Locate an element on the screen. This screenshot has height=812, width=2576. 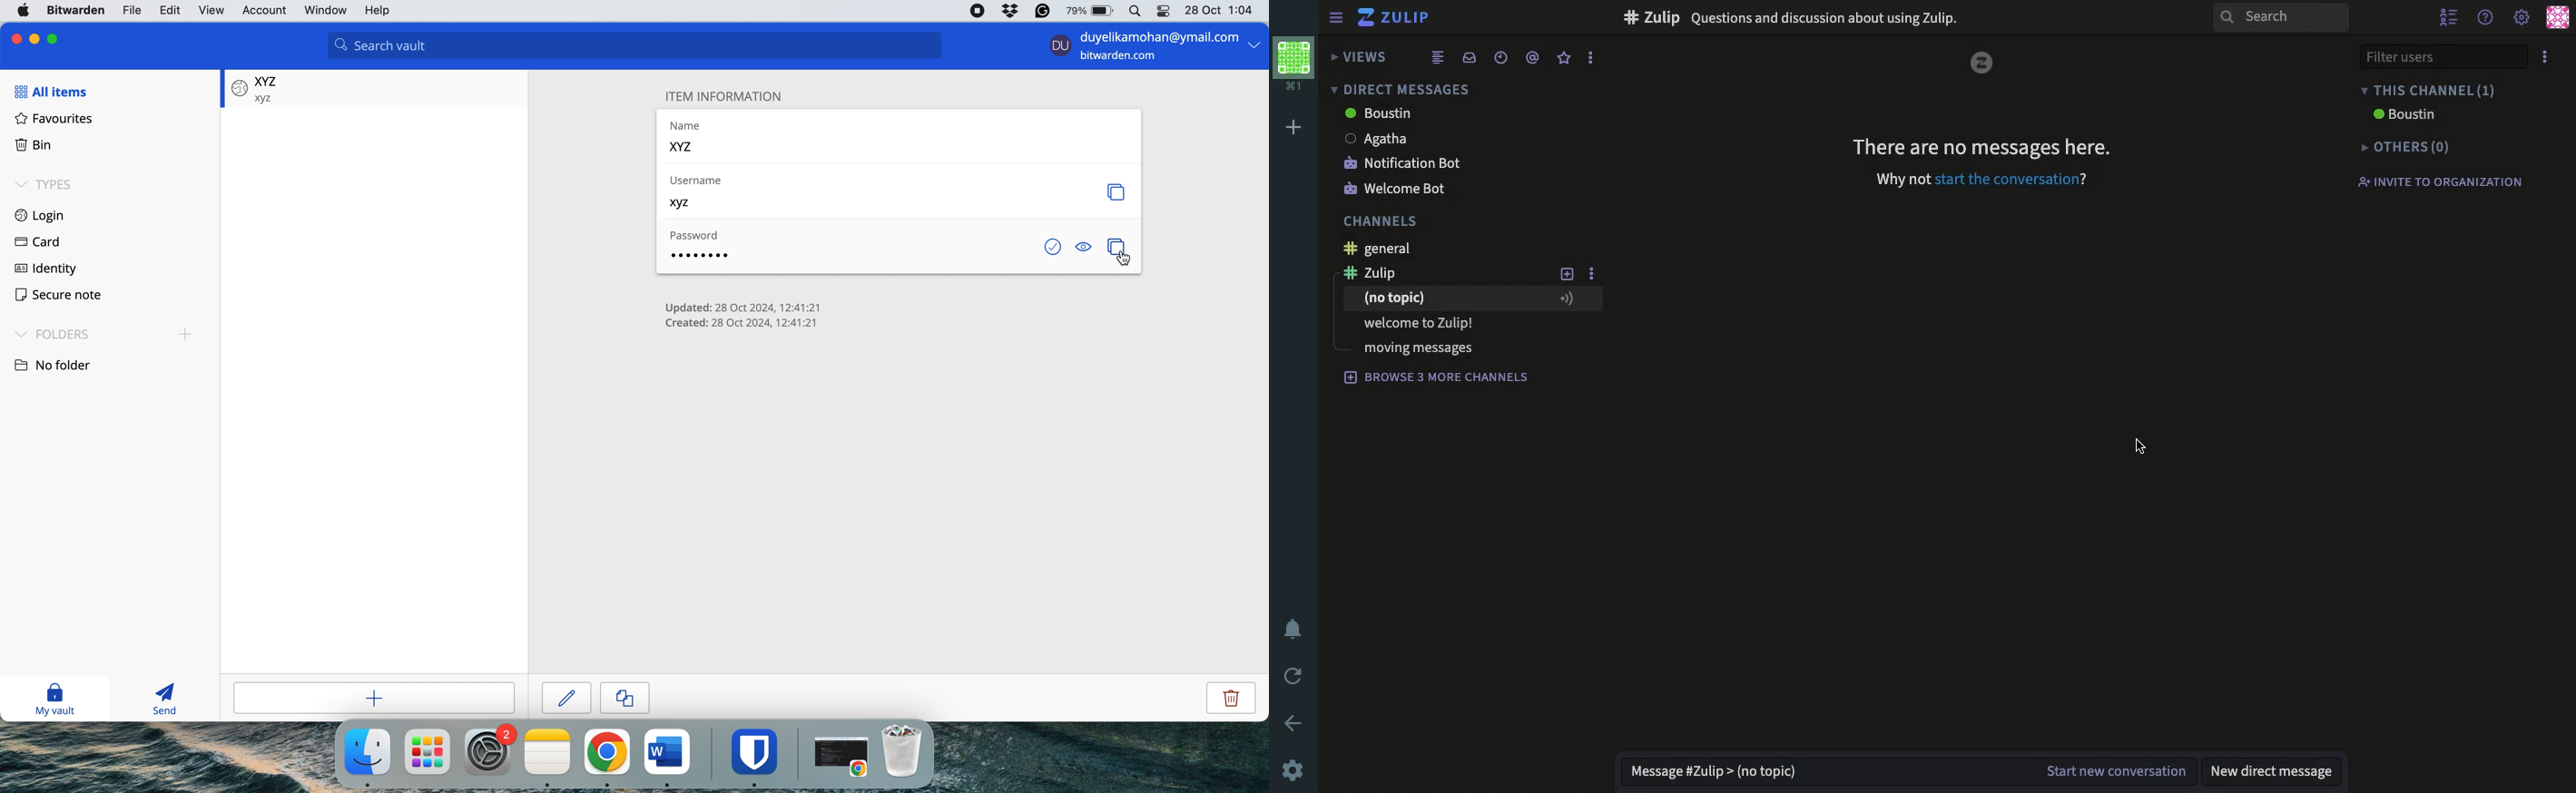
no messages here is located at coordinates (1983, 150).